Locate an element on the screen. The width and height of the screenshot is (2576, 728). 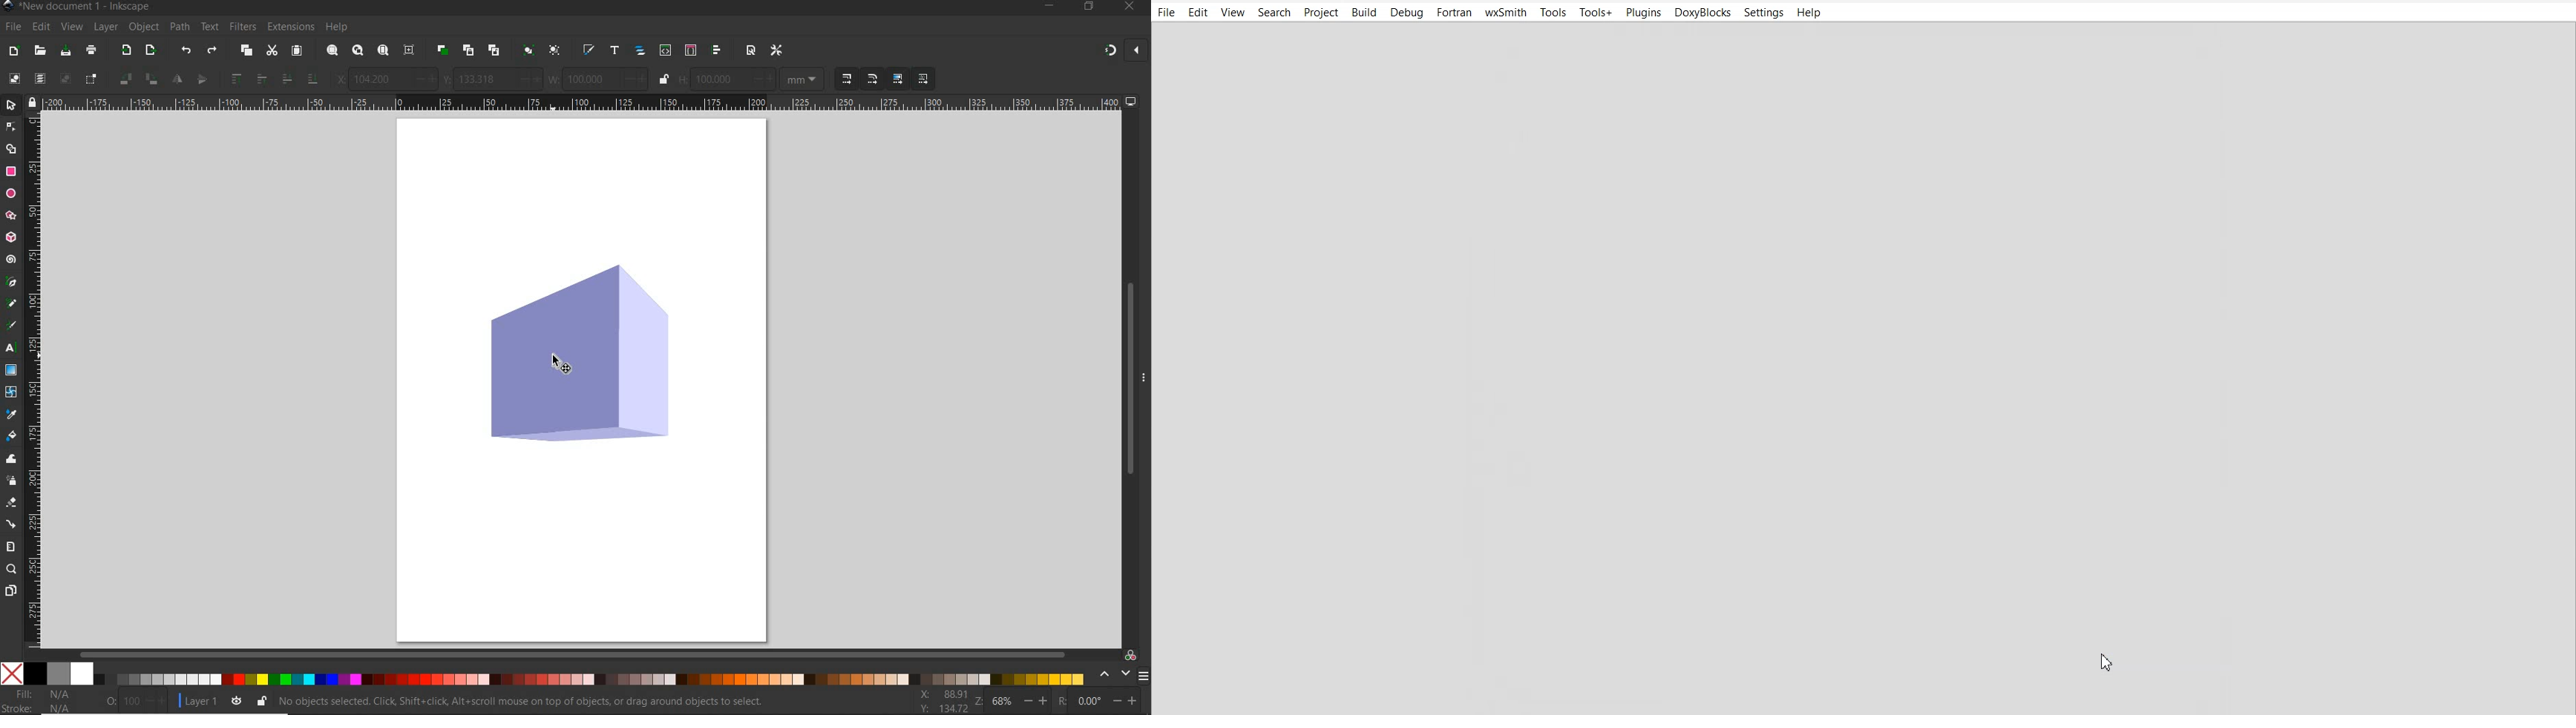
Tools+ is located at coordinates (1597, 11).